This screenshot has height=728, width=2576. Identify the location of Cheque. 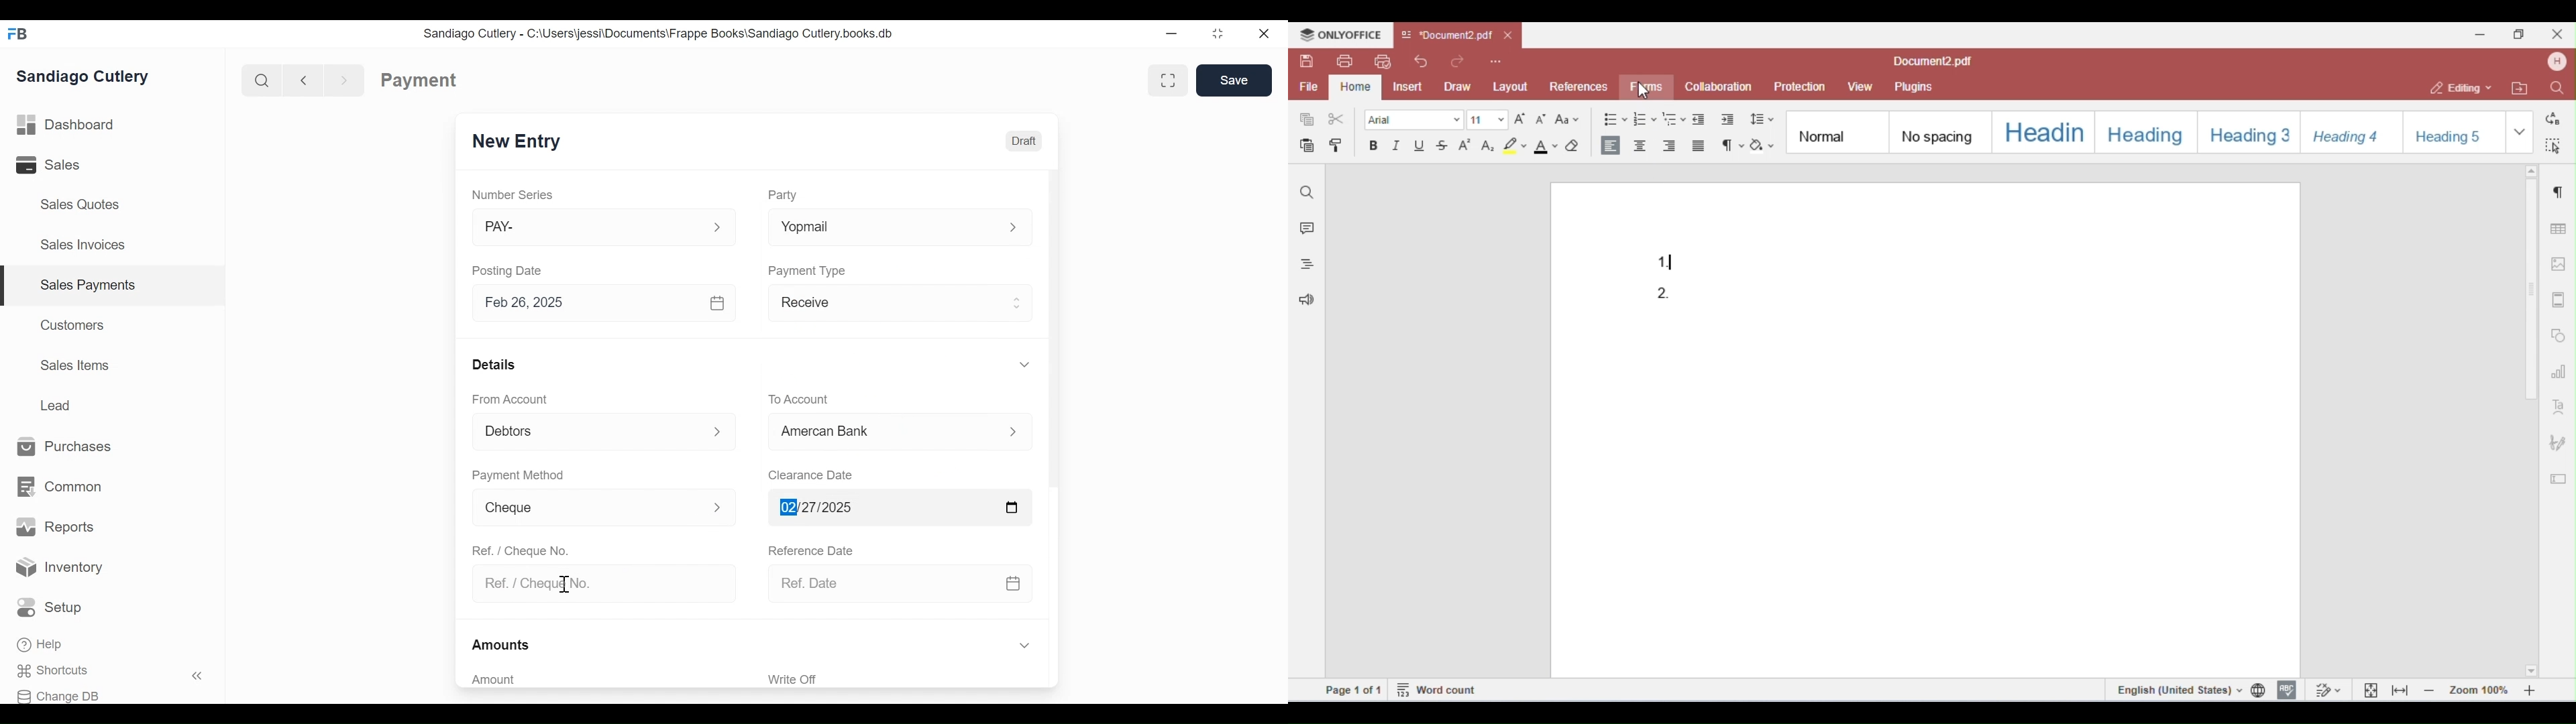
(582, 508).